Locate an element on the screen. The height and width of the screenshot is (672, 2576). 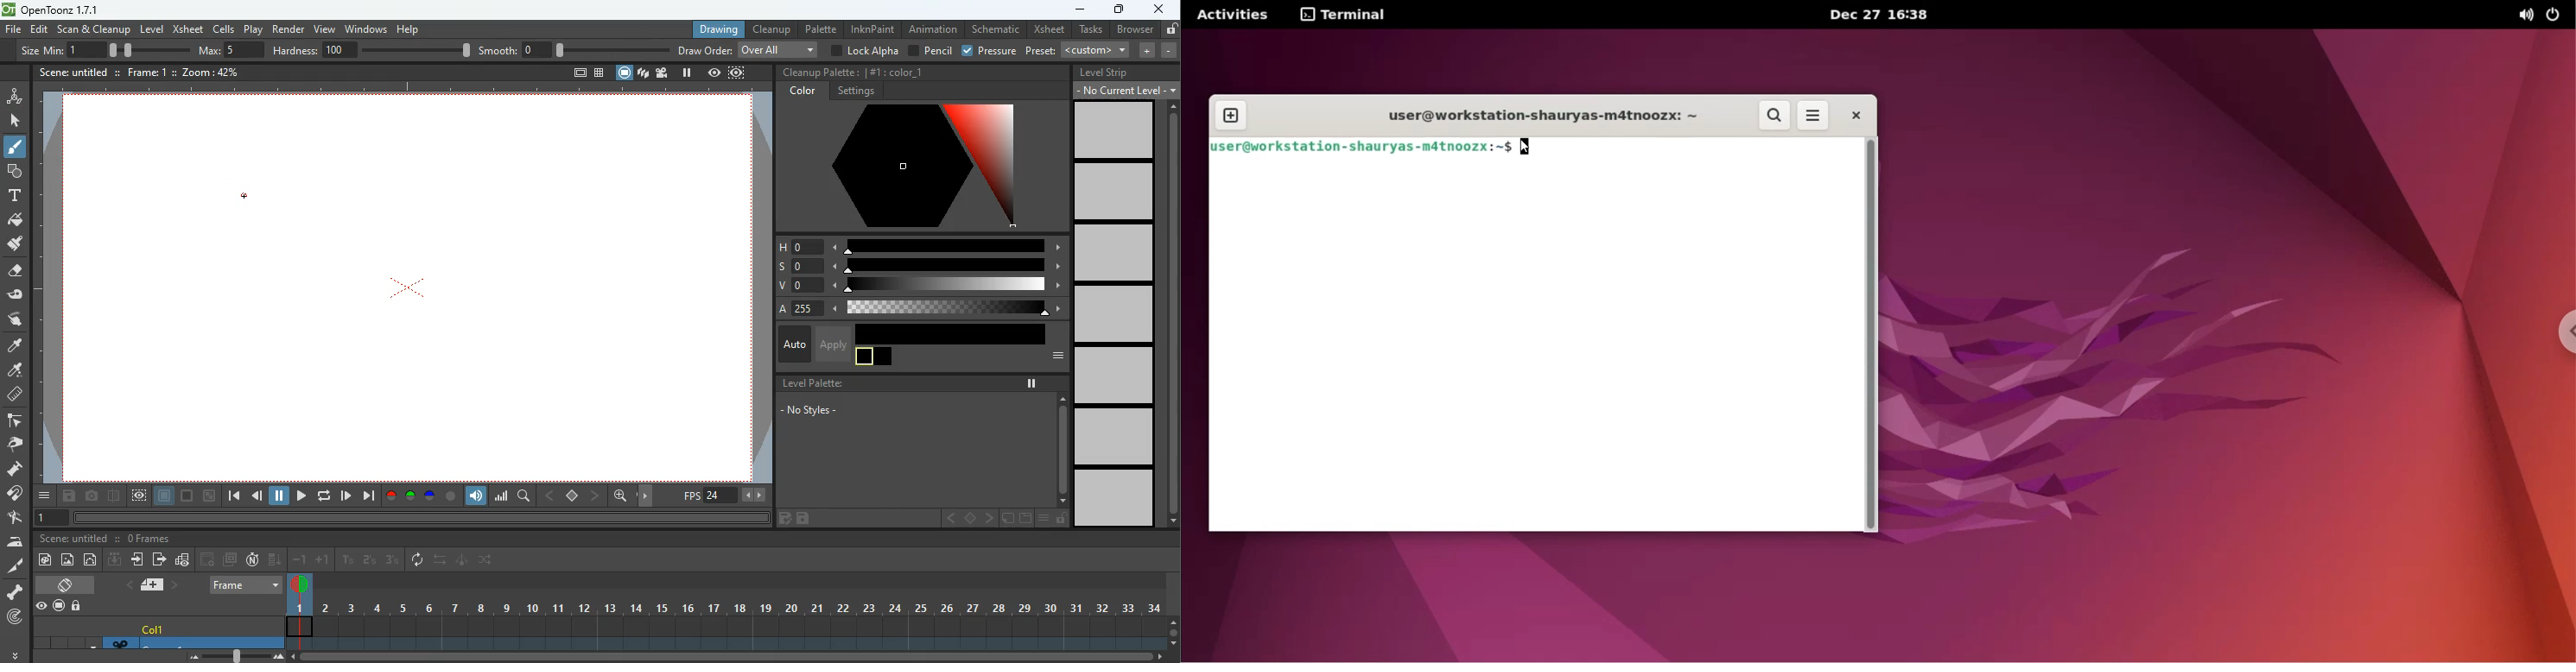
middle is located at coordinates (971, 518).